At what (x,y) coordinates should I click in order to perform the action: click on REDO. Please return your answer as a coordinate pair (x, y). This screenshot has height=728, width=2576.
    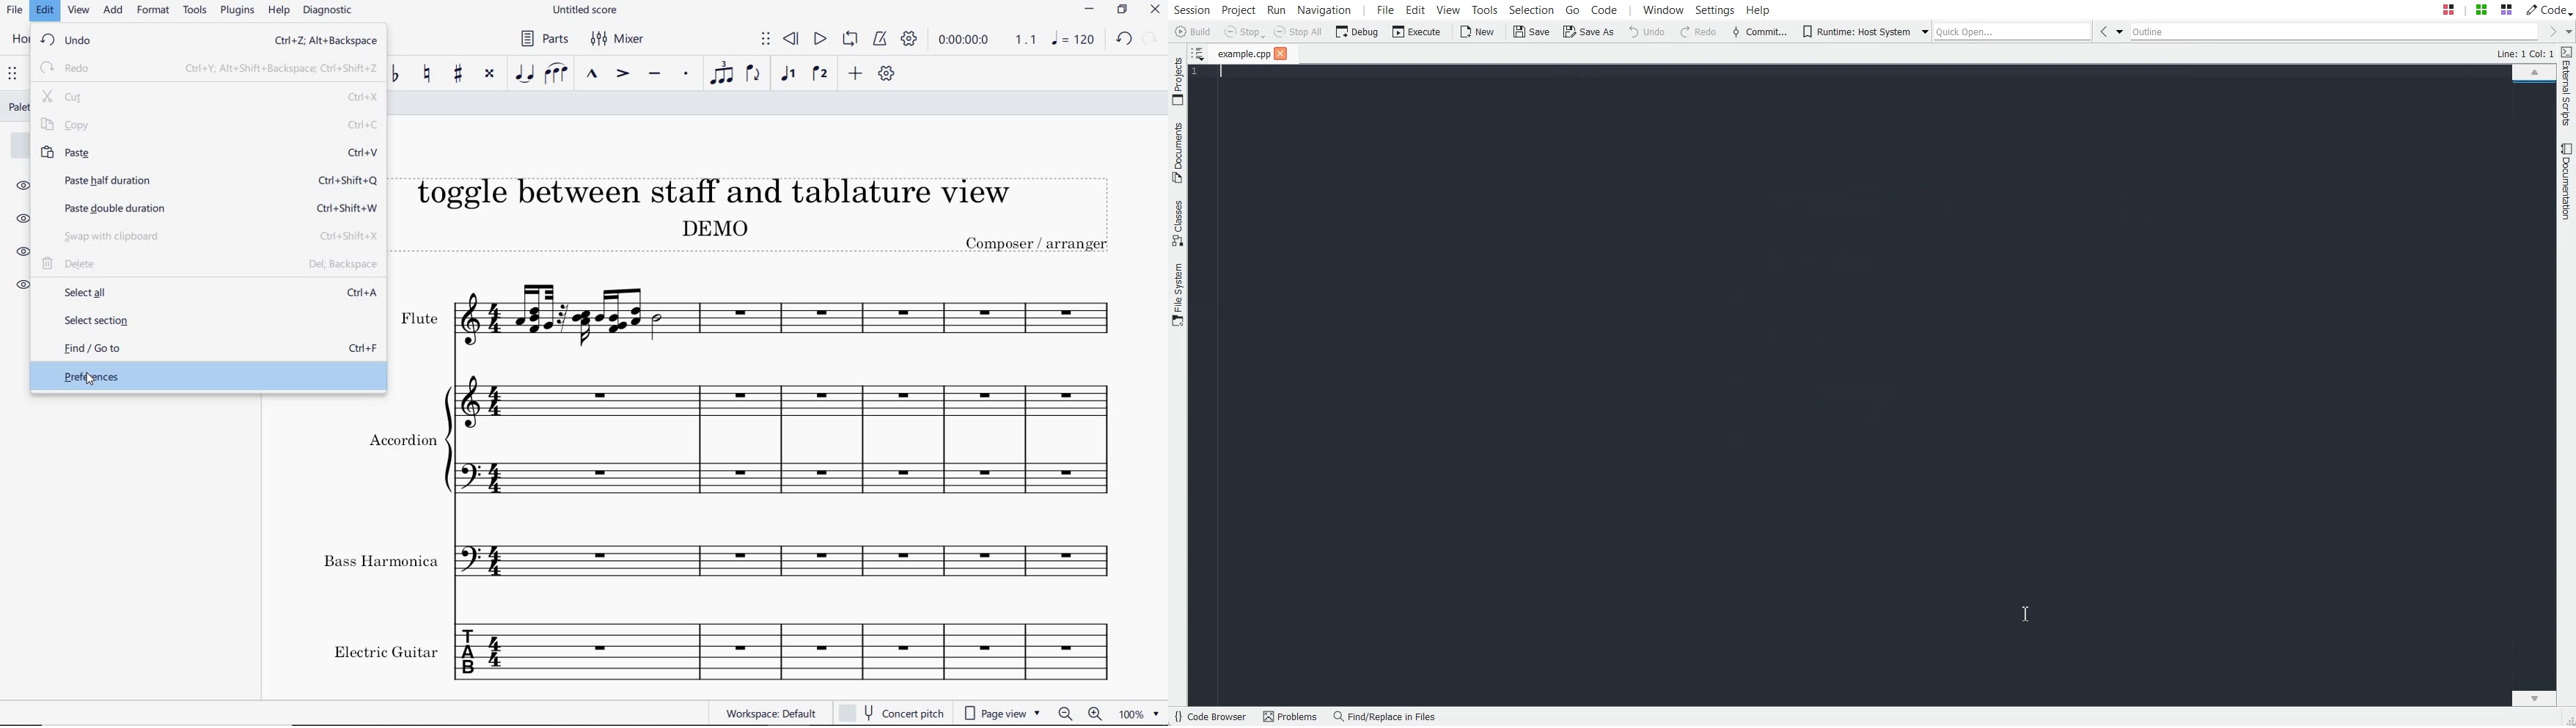
    Looking at the image, I should click on (1150, 40).